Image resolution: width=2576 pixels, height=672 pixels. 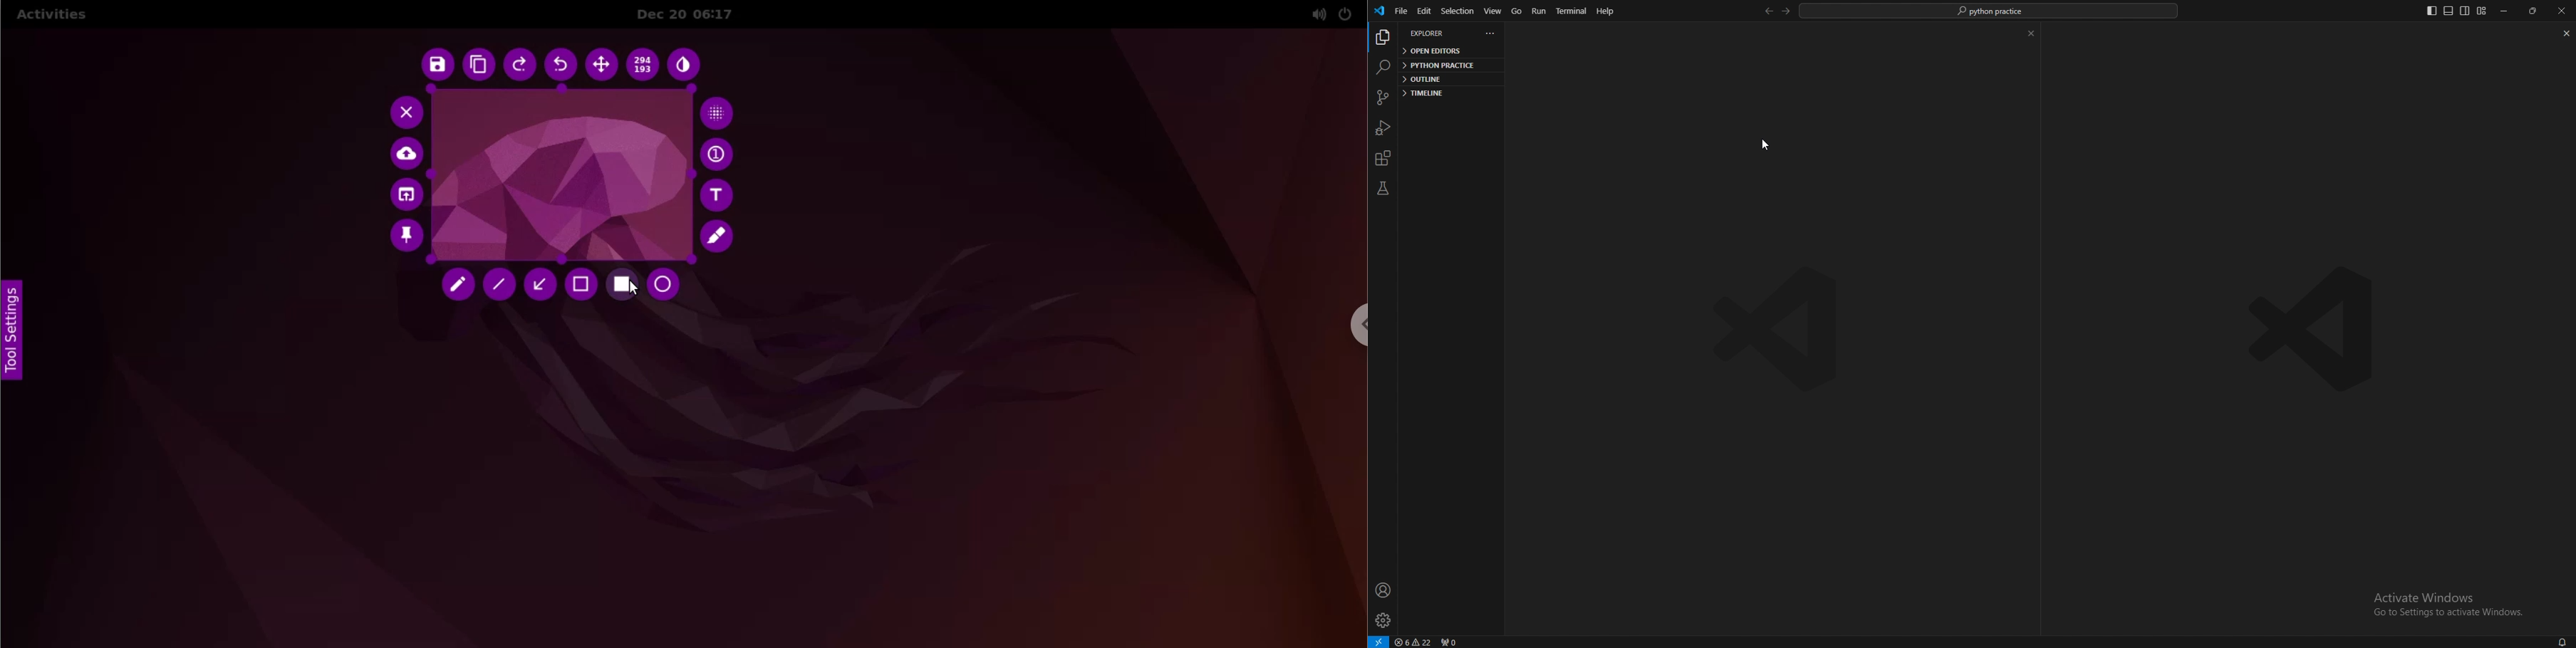 What do you see at coordinates (1493, 11) in the screenshot?
I see `view` at bounding box center [1493, 11].